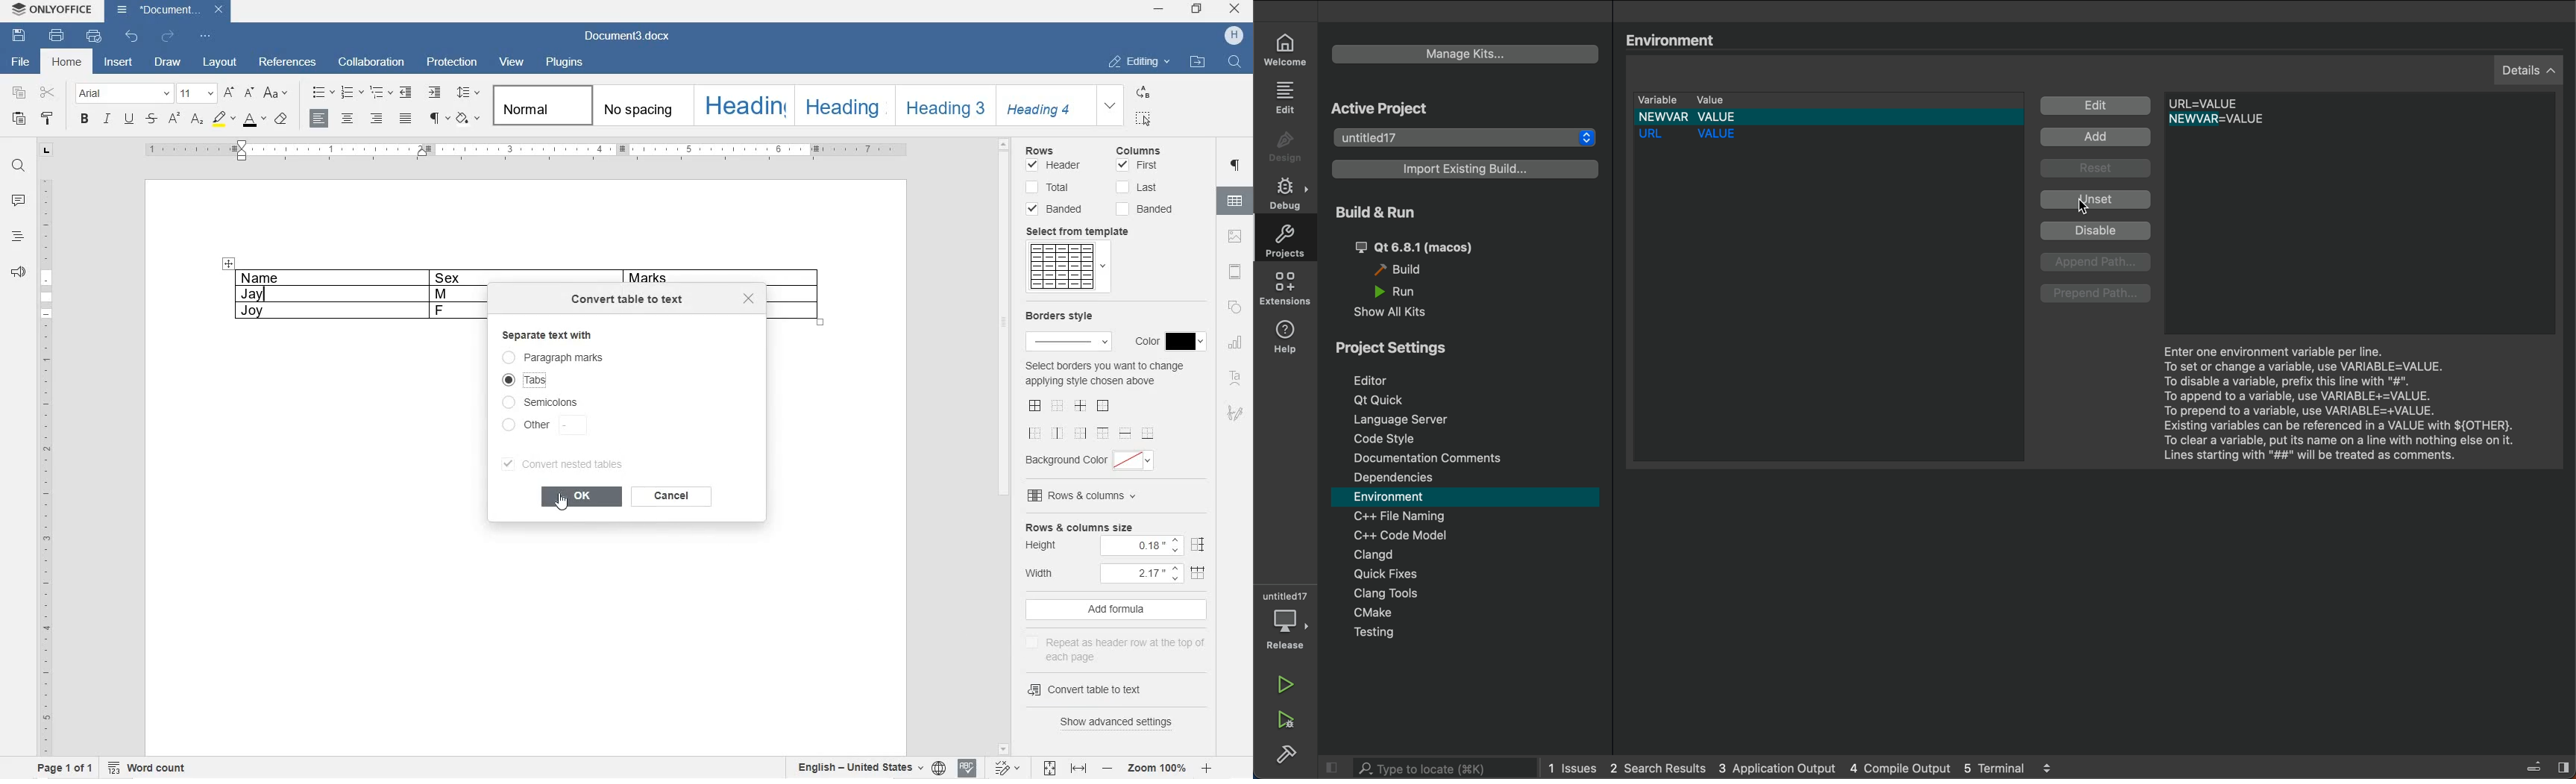  Describe the element at coordinates (1054, 166) in the screenshot. I see `Header` at that location.